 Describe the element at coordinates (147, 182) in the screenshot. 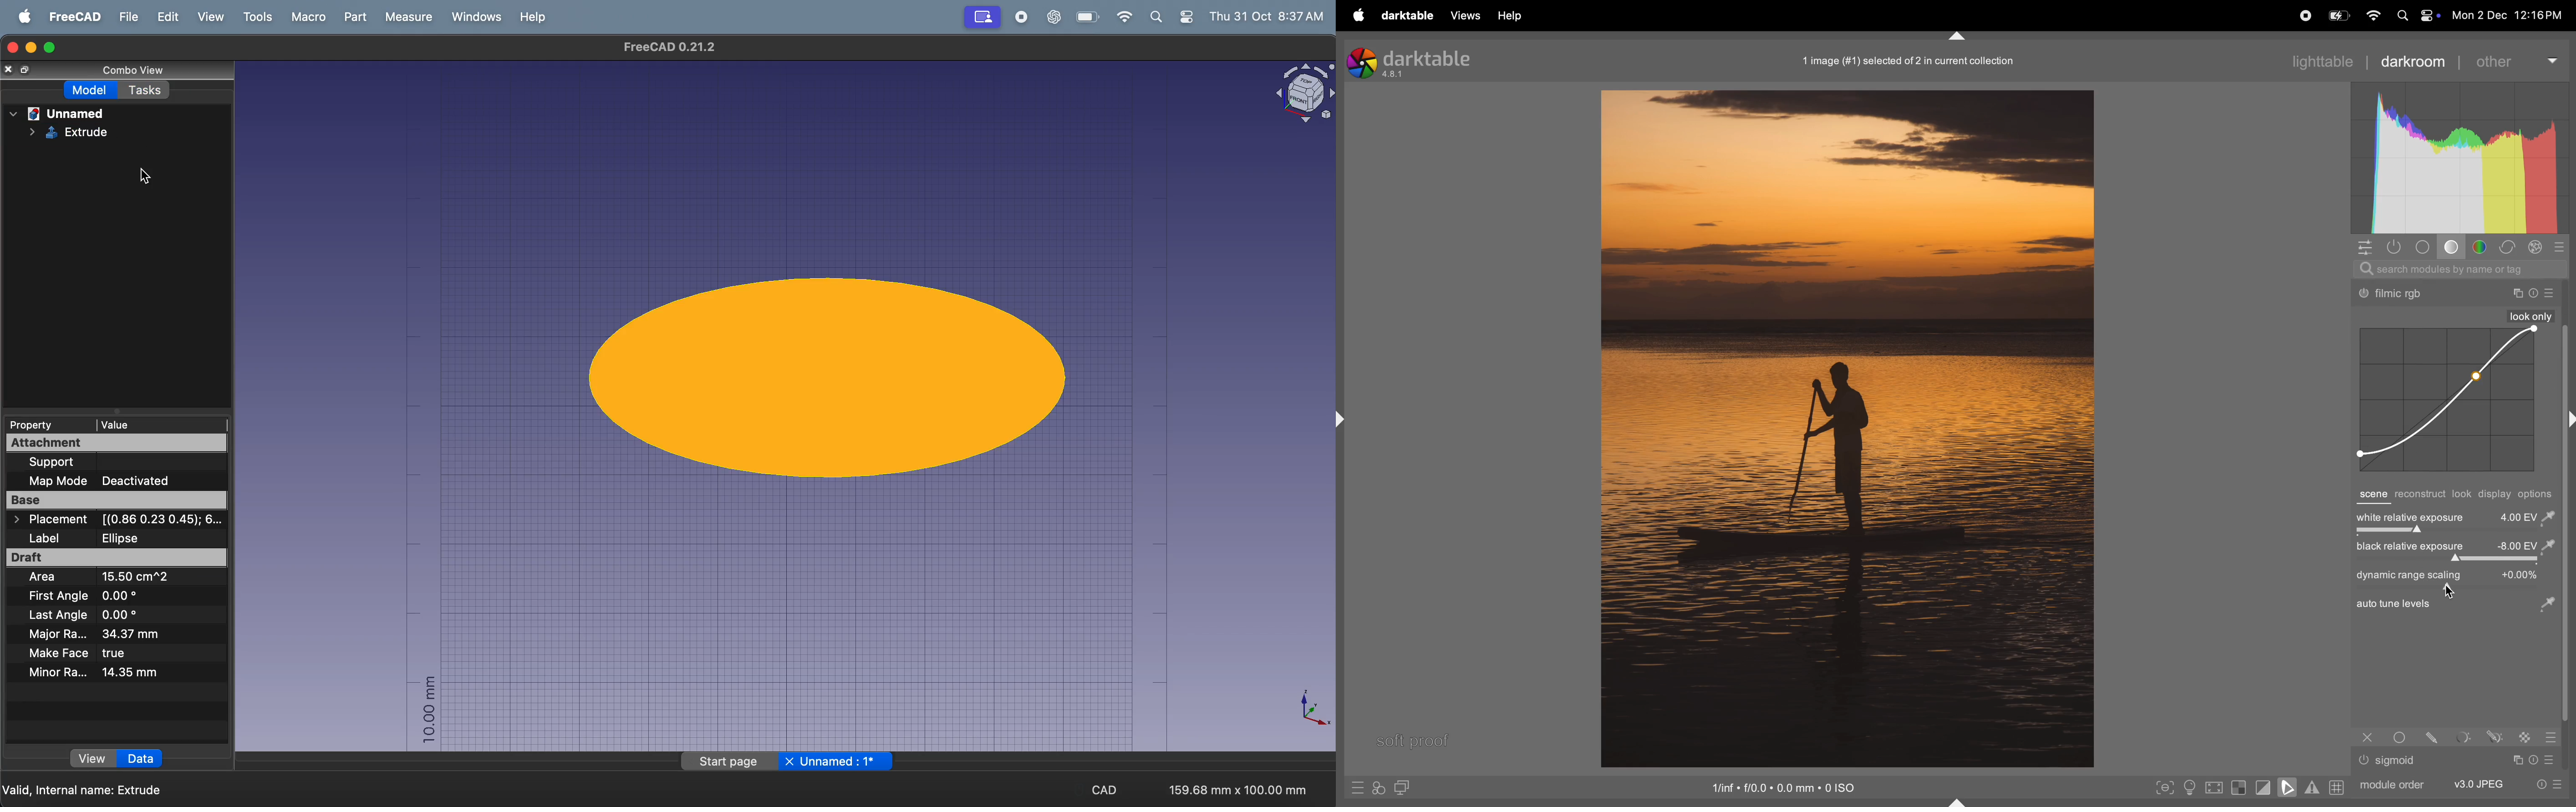

I see `cursor` at that location.